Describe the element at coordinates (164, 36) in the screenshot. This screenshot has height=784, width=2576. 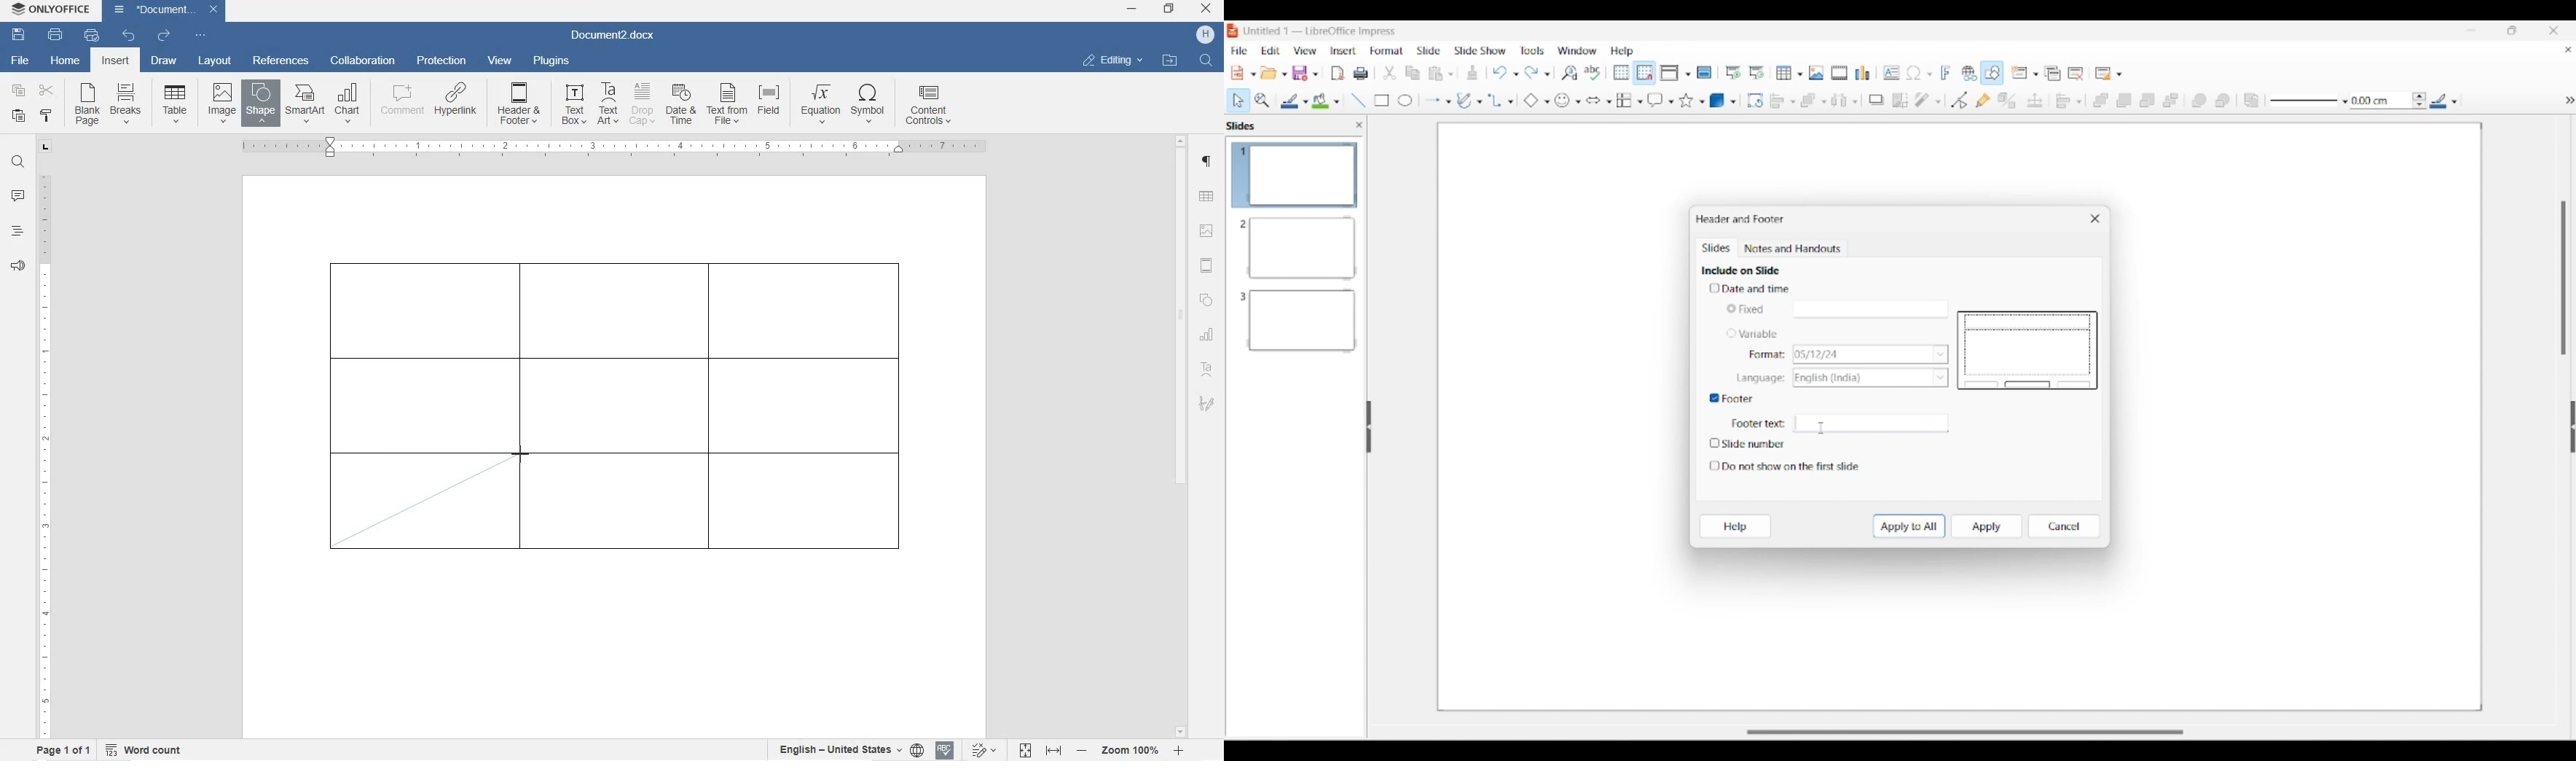
I see `redo` at that location.